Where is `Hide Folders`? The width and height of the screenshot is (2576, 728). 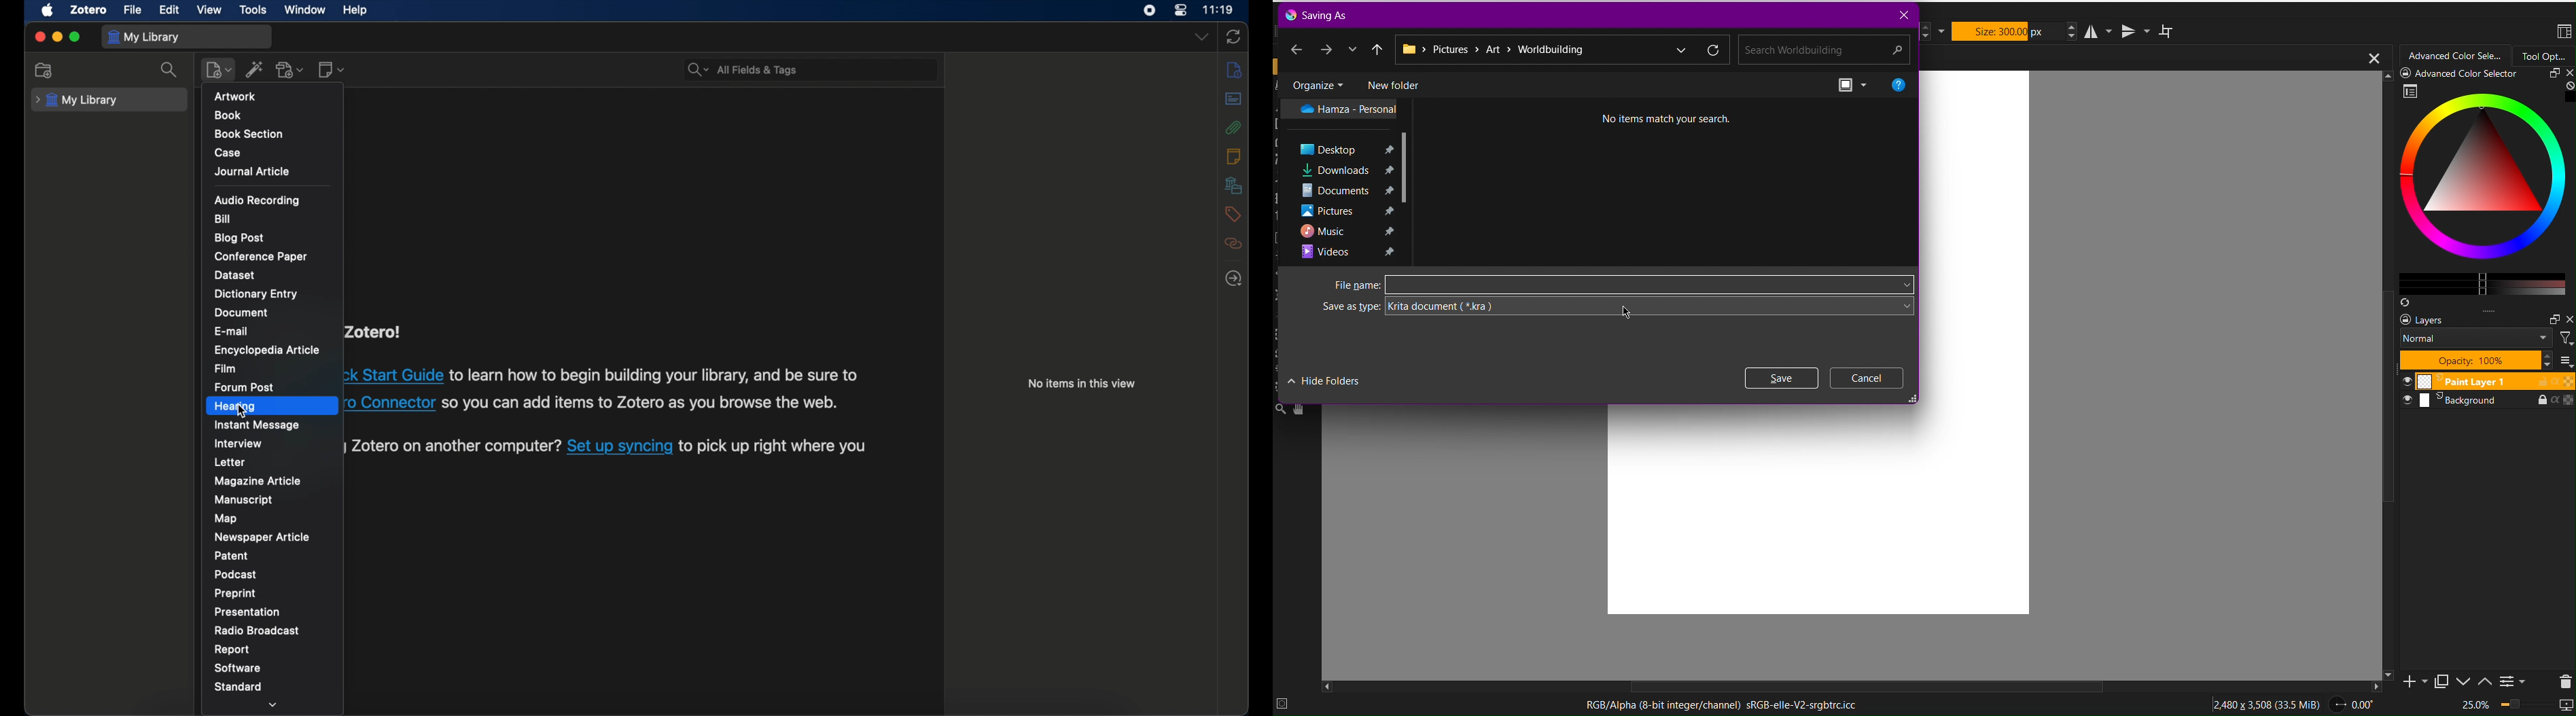
Hide Folders is located at coordinates (1324, 380).